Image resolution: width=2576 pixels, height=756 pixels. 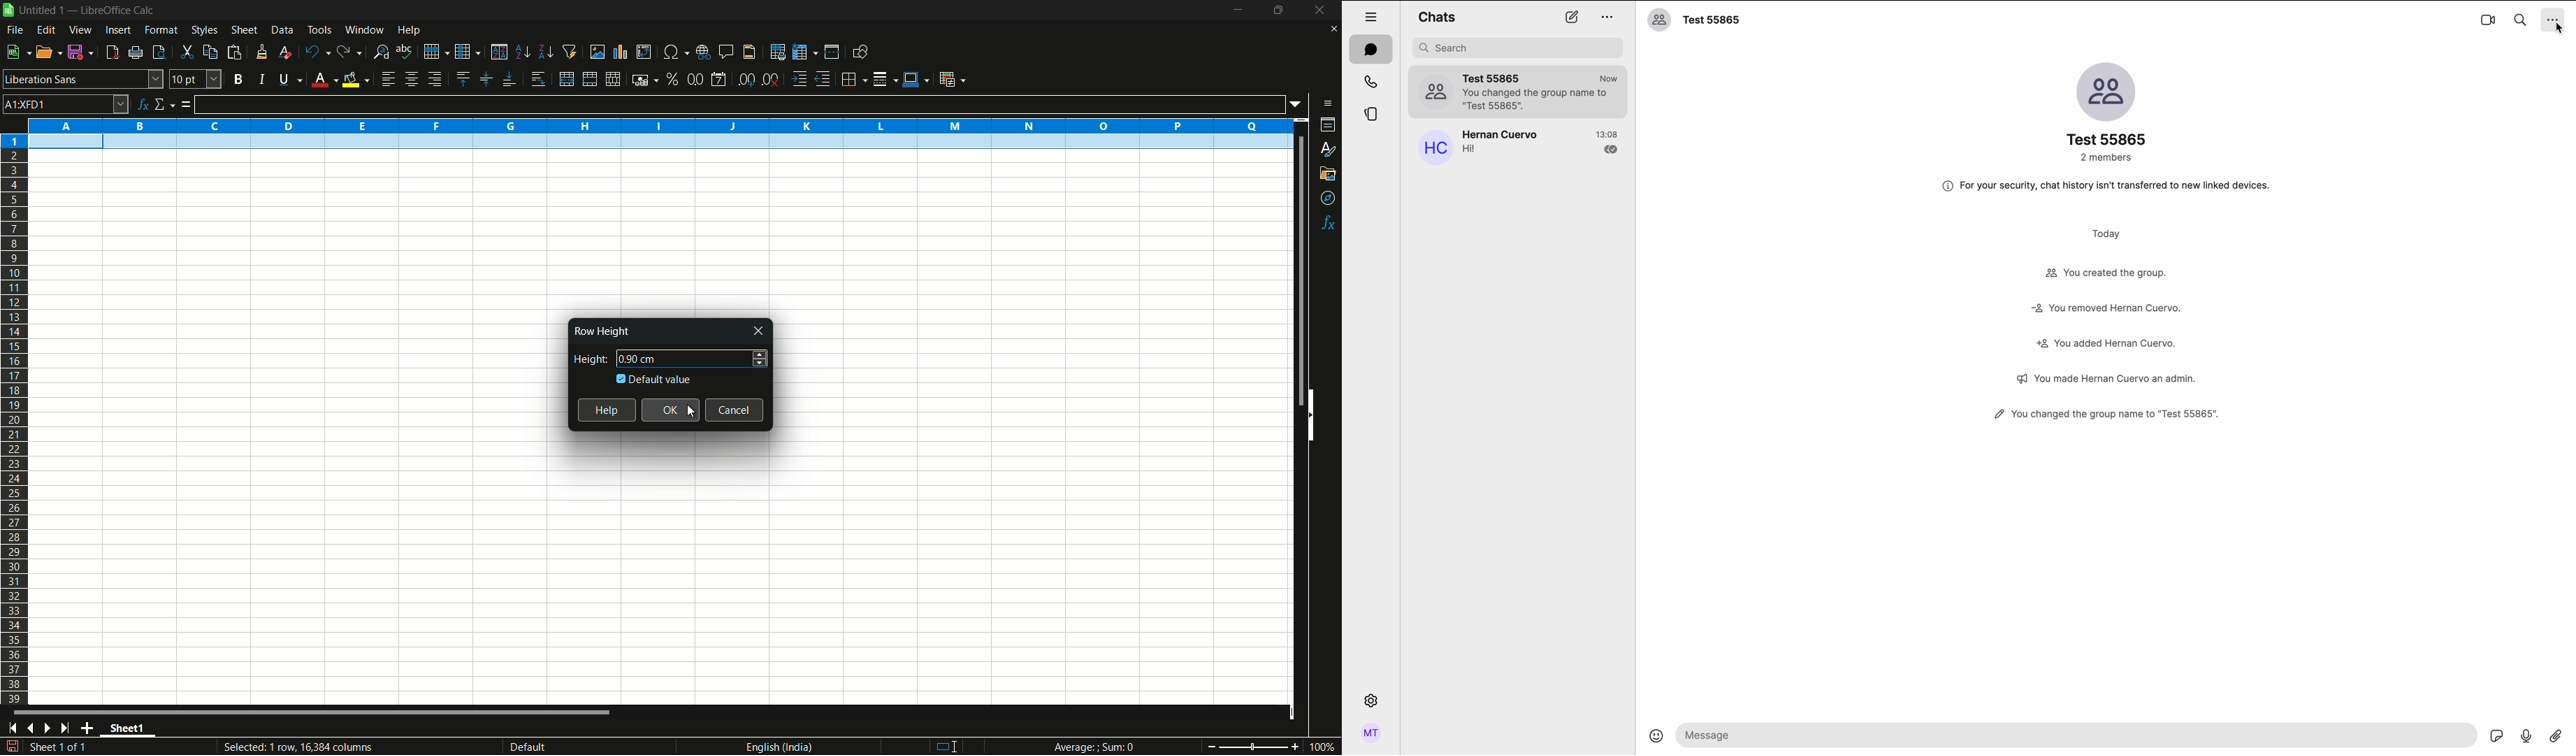 What do you see at coordinates (832, 52) in the screenshot?
I see `split window` at bounding box center [832, 52].